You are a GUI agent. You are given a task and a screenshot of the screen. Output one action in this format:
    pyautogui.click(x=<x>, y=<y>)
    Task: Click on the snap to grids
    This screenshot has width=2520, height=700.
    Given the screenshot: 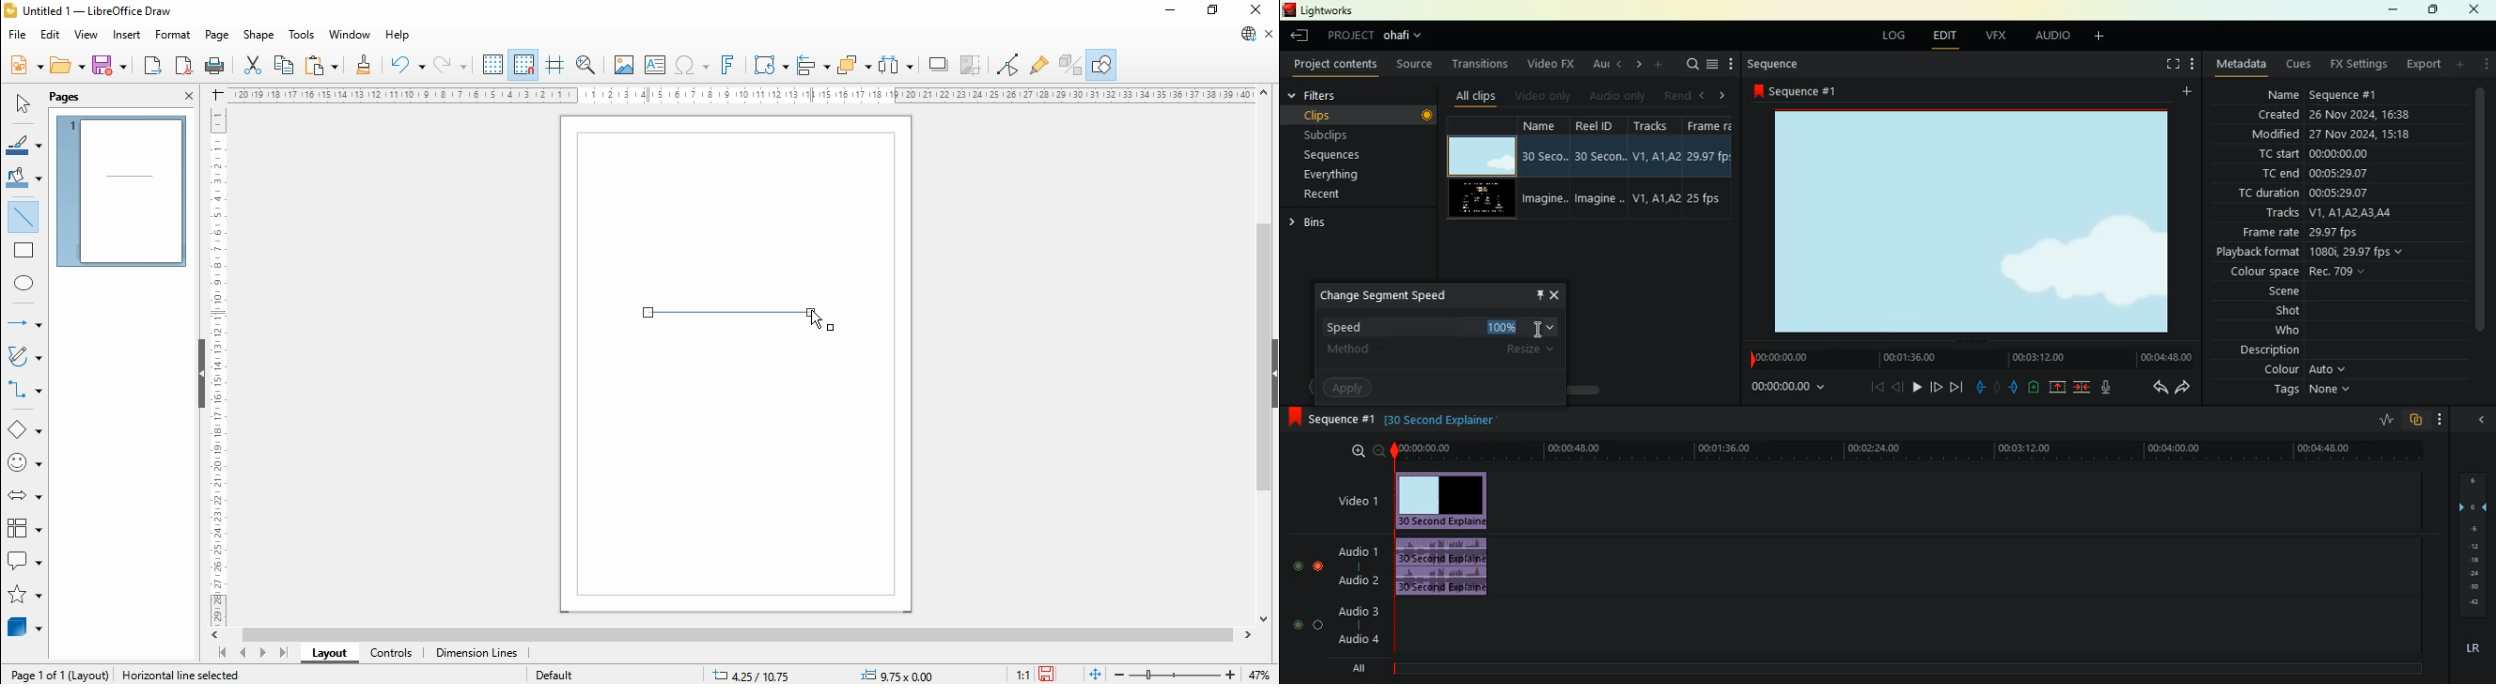 What is the action you would take?
    pyautogui.click(x=525, y=63)
    